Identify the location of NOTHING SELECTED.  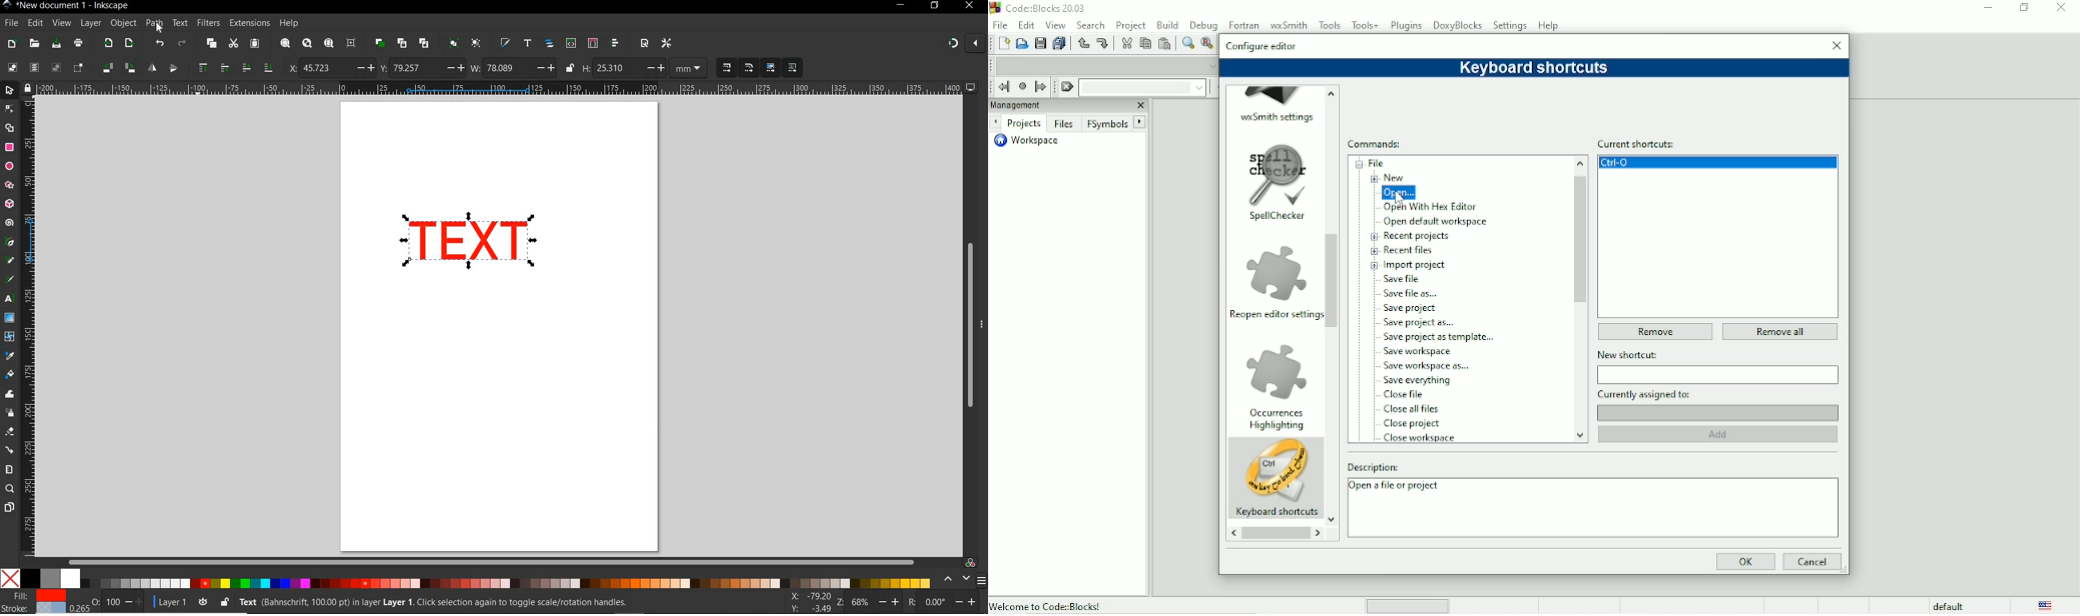
(118, 604).